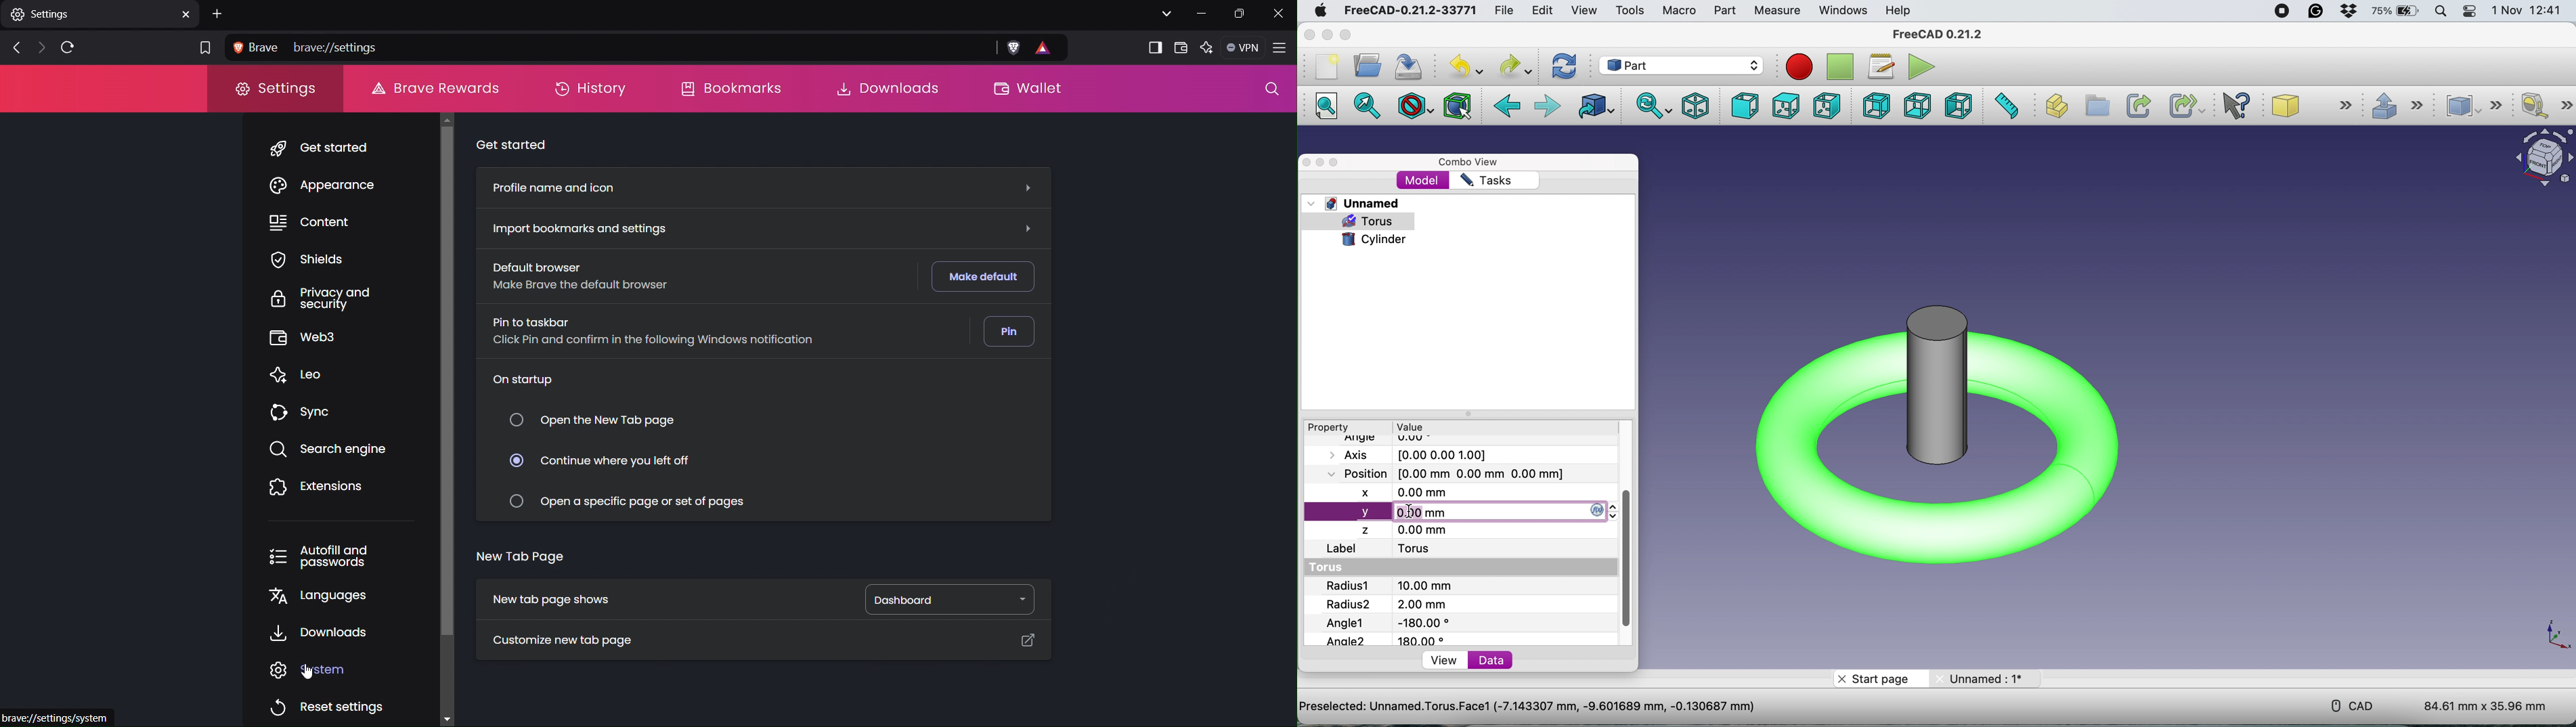 This screenshot has width=2576, height=728. What do you see at coordinates (2008, 106) in the screenshot?
I see `measure distance` at bounding box center [2008, 106].